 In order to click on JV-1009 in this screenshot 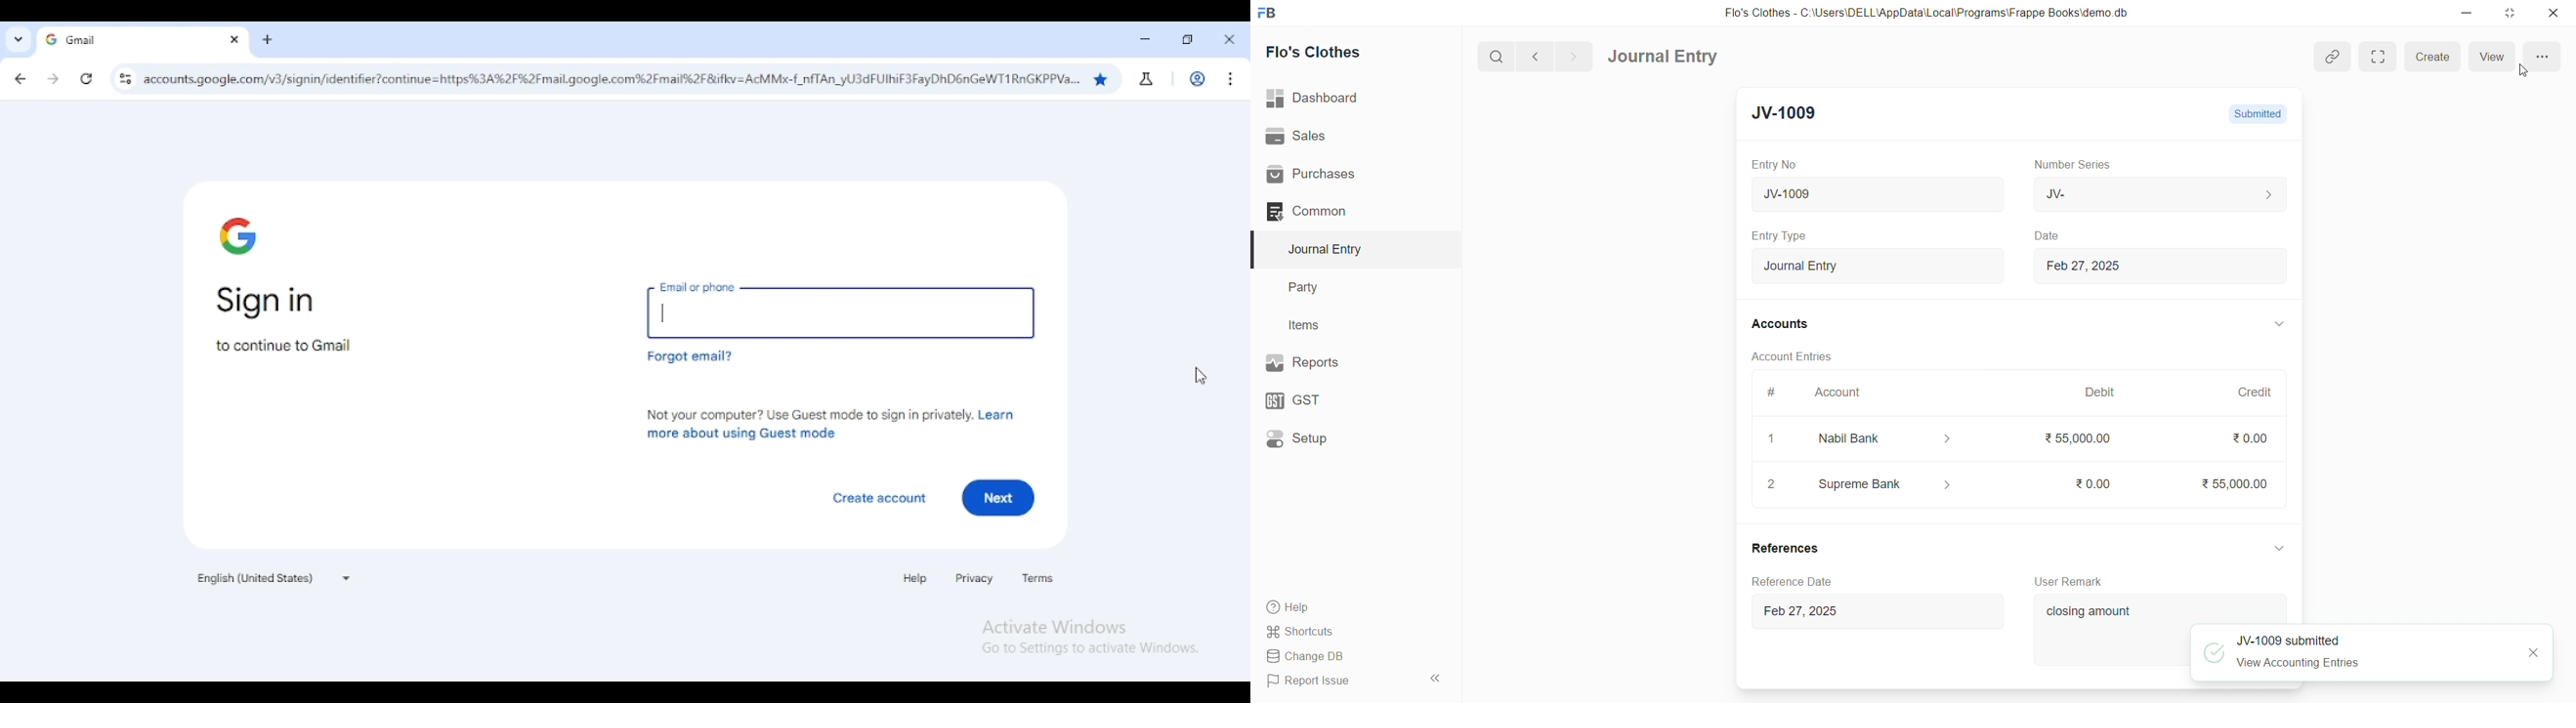, I will do `click(1876, 194)`.